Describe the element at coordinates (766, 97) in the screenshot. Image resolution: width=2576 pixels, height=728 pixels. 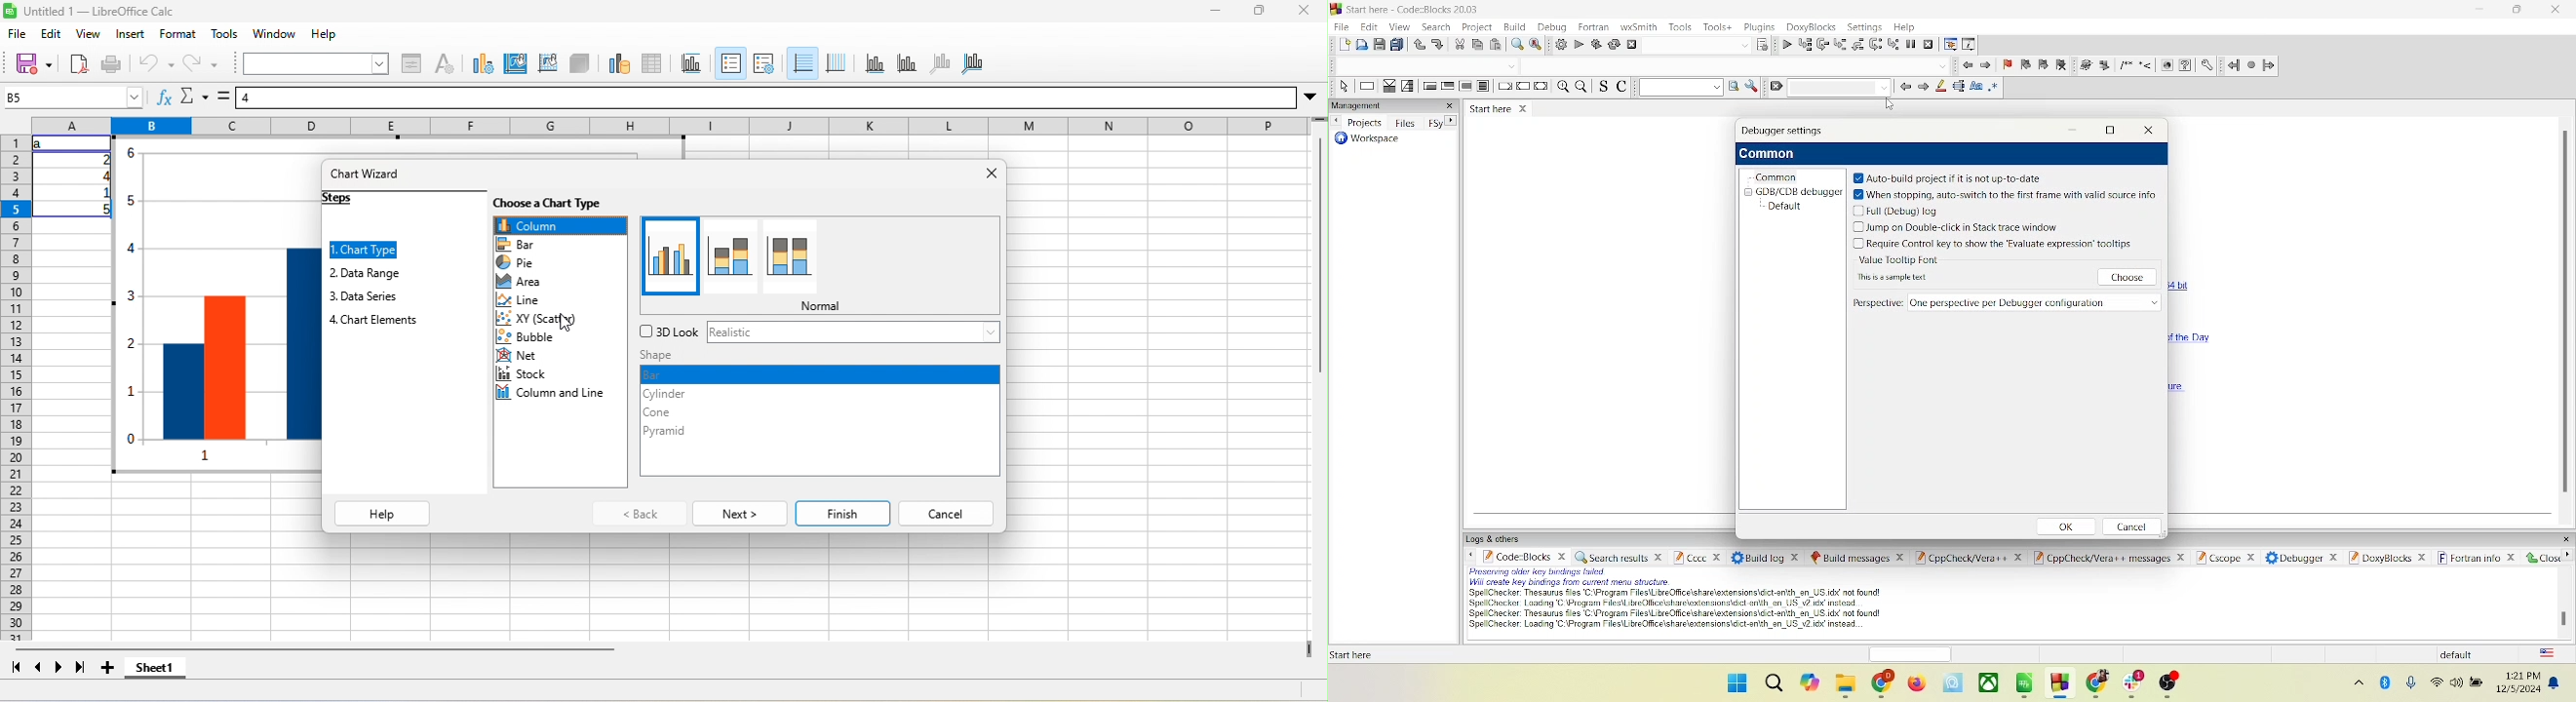
I see `formula bar` at that location.